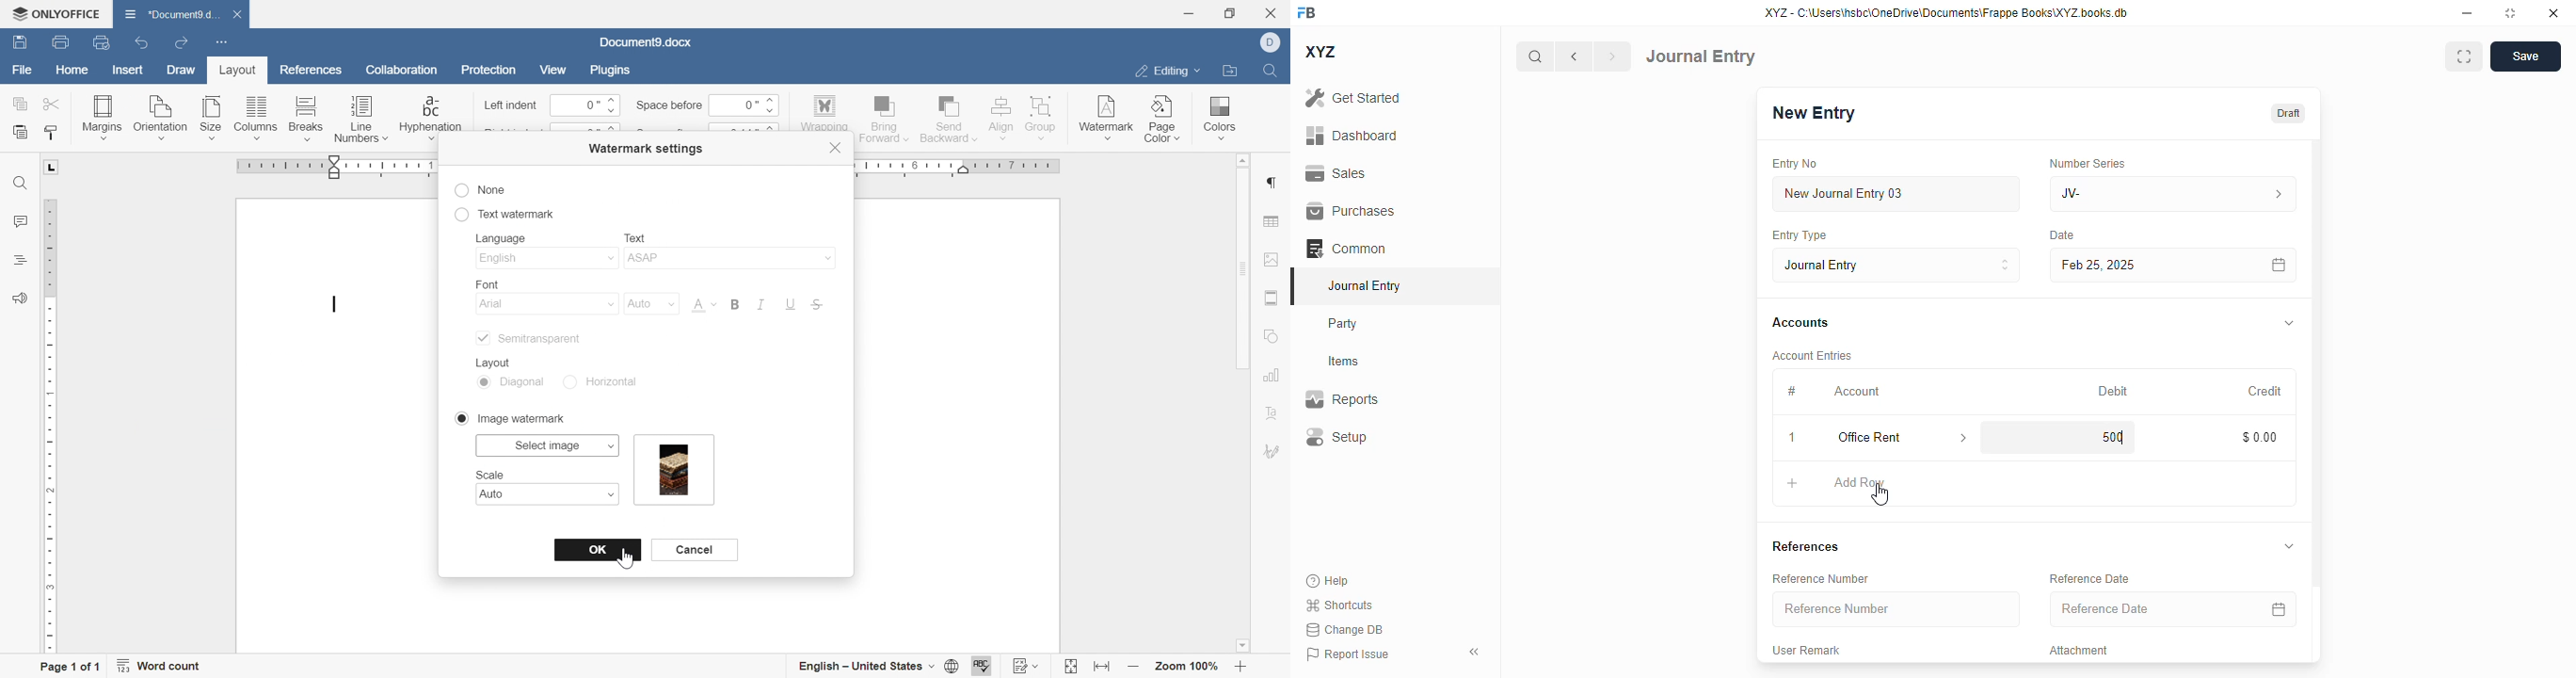 This screenshot has height=700, width=2576. What do you see at coordinates (101, 116) in the screenshot?
I see `margins` at bounding box center [101, 116].